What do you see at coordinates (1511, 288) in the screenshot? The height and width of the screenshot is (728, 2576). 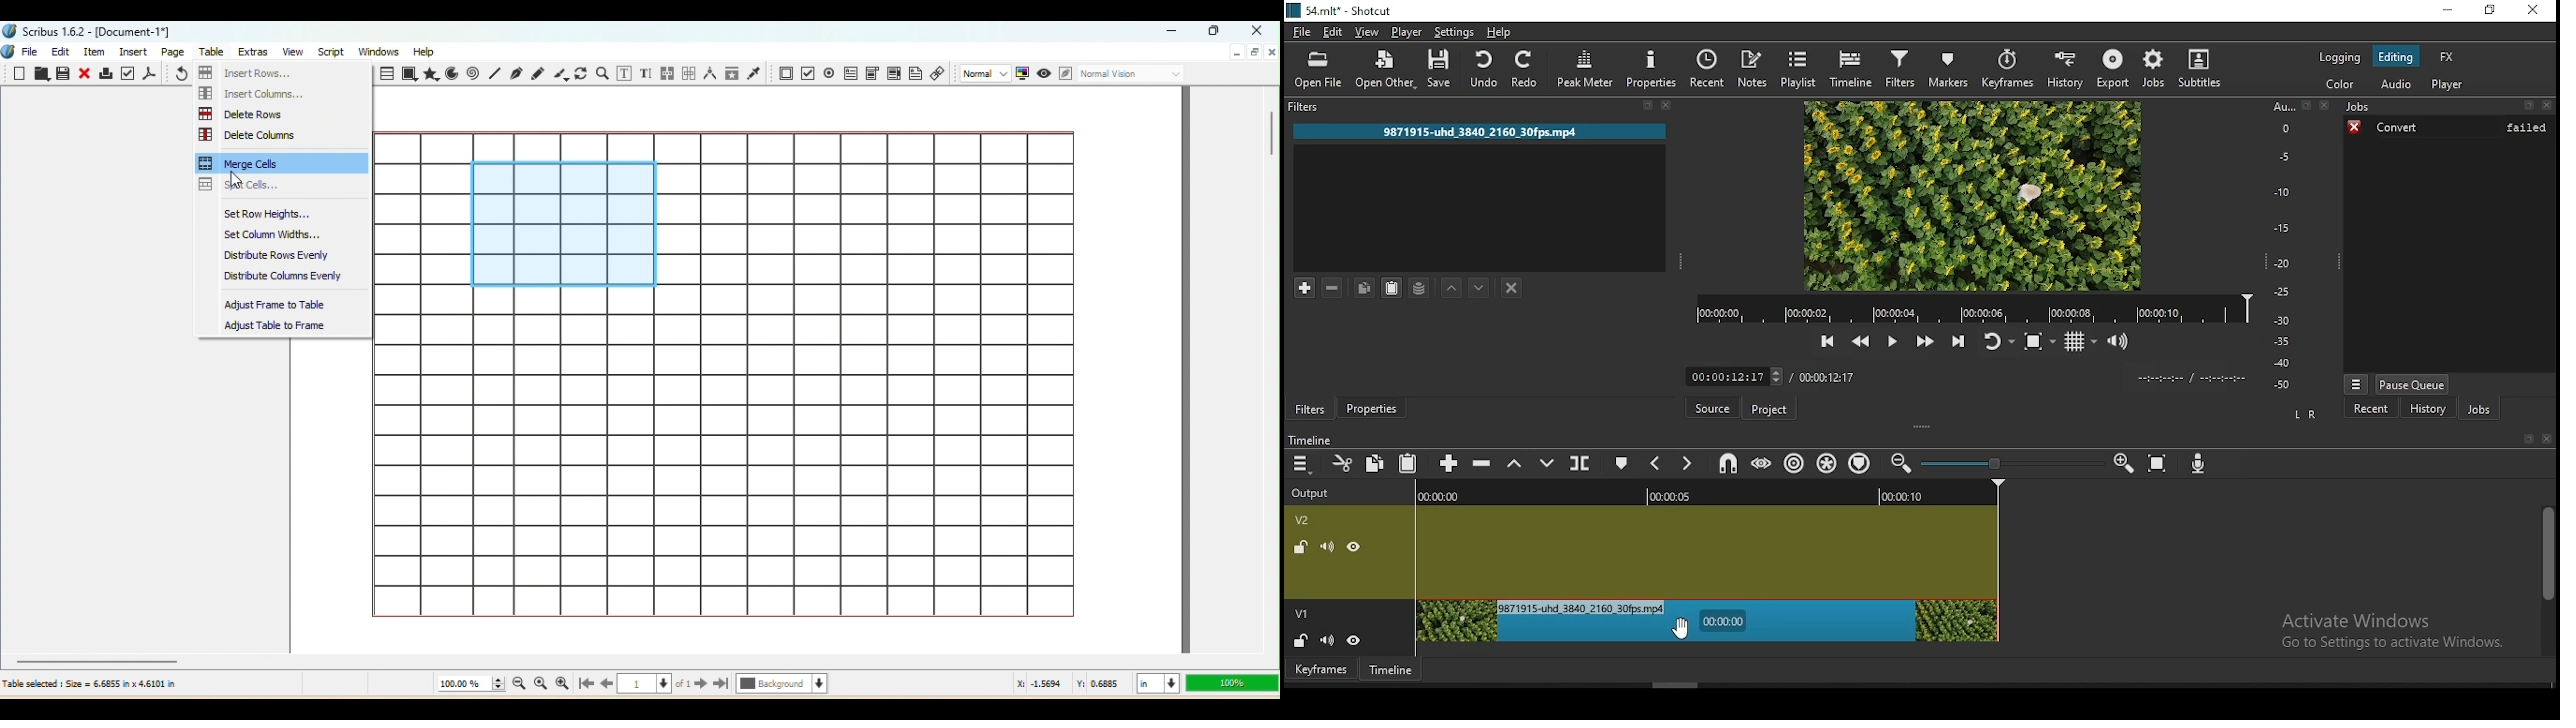 I see `deselect filter` at bounding box center [1511, 288].